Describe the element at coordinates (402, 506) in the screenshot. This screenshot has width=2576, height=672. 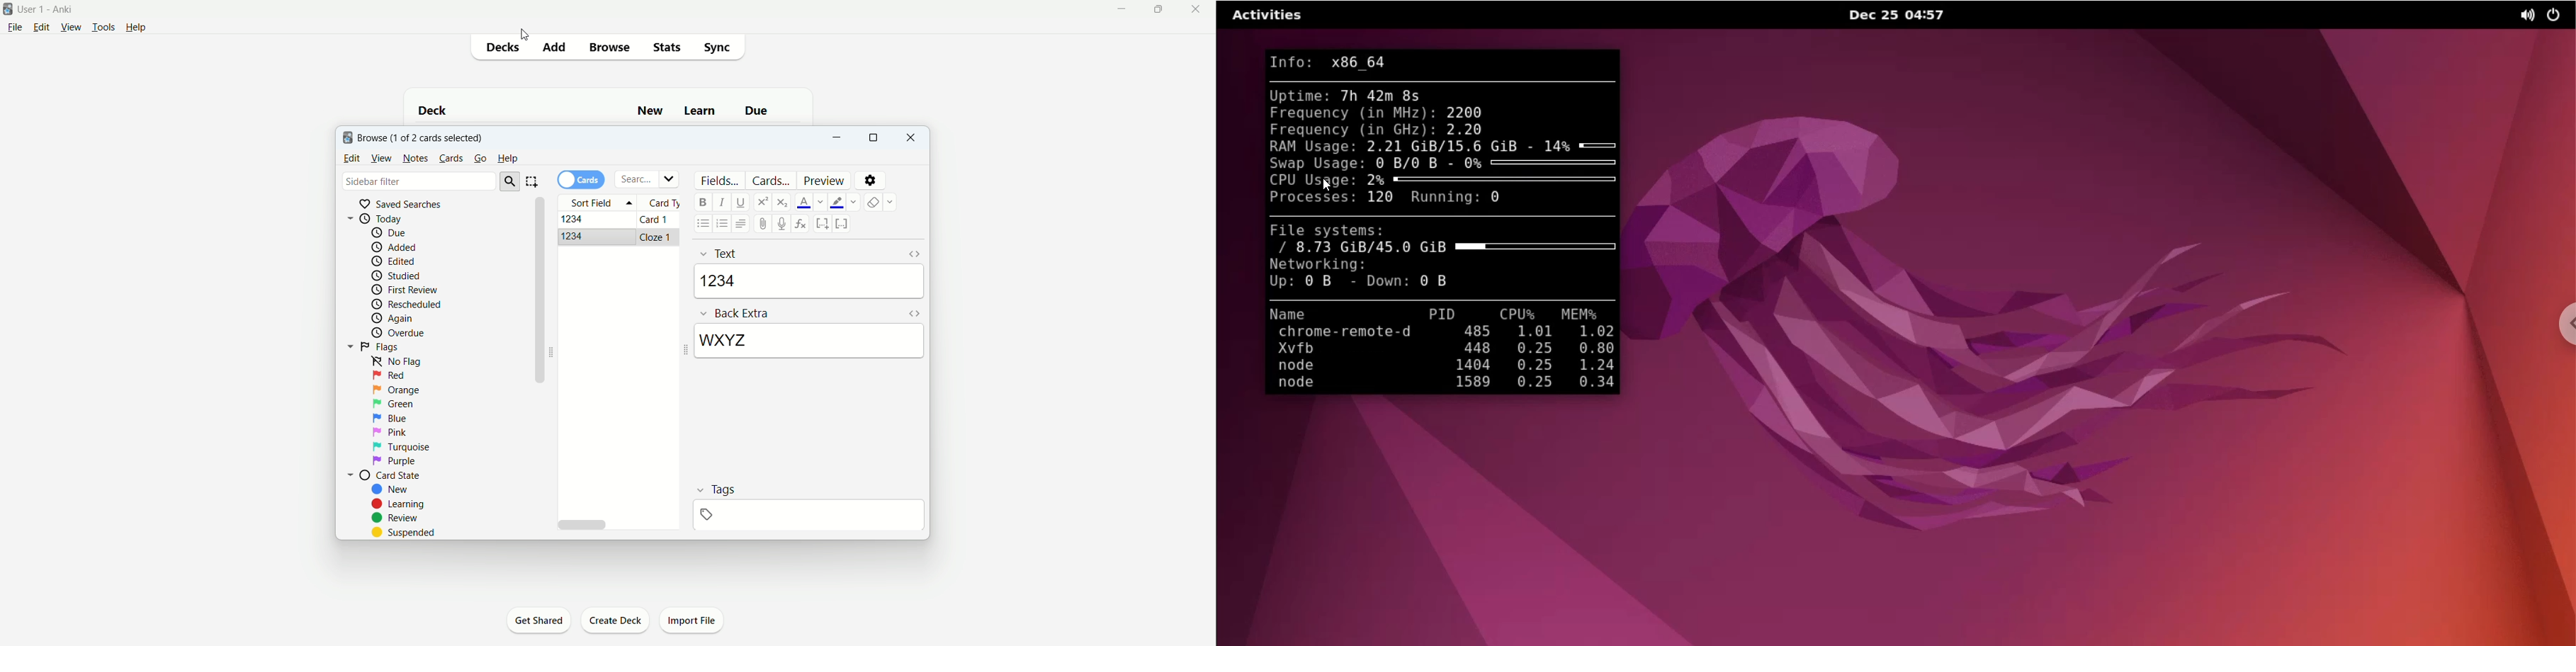
I see `learning` at that location.